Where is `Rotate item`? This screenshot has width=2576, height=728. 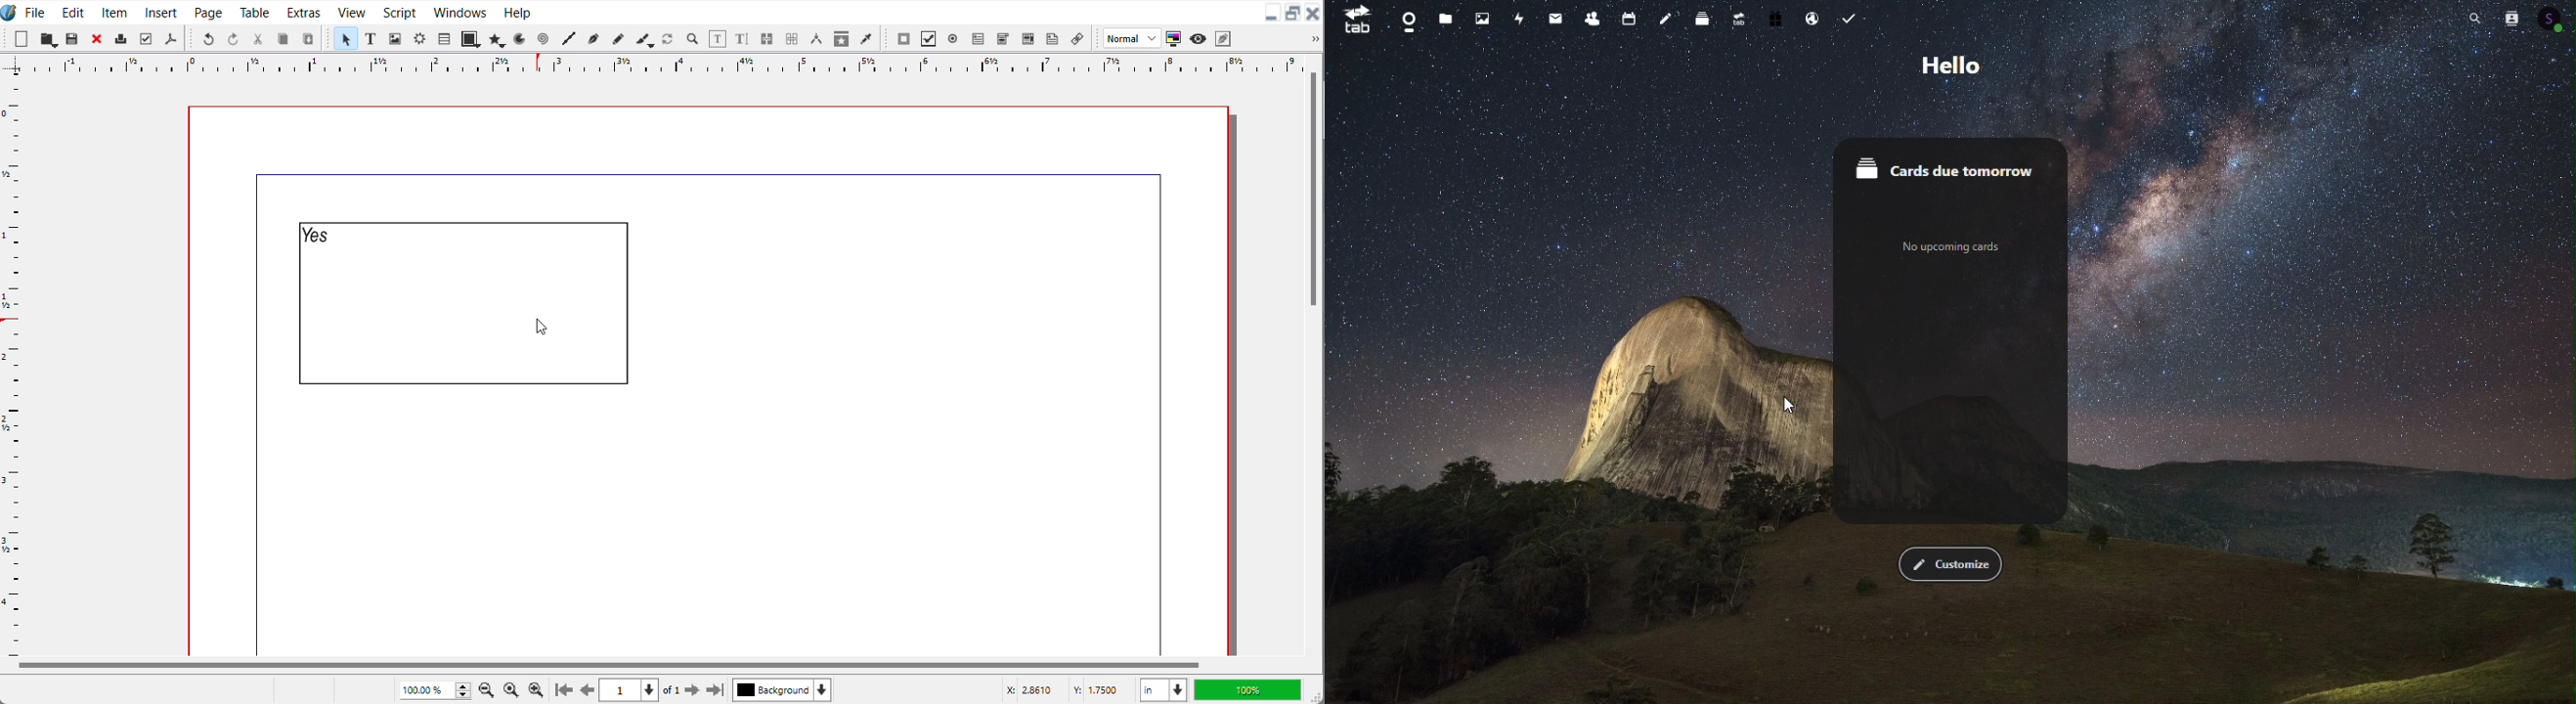
Rotate item is located at coordinates (668, 39).